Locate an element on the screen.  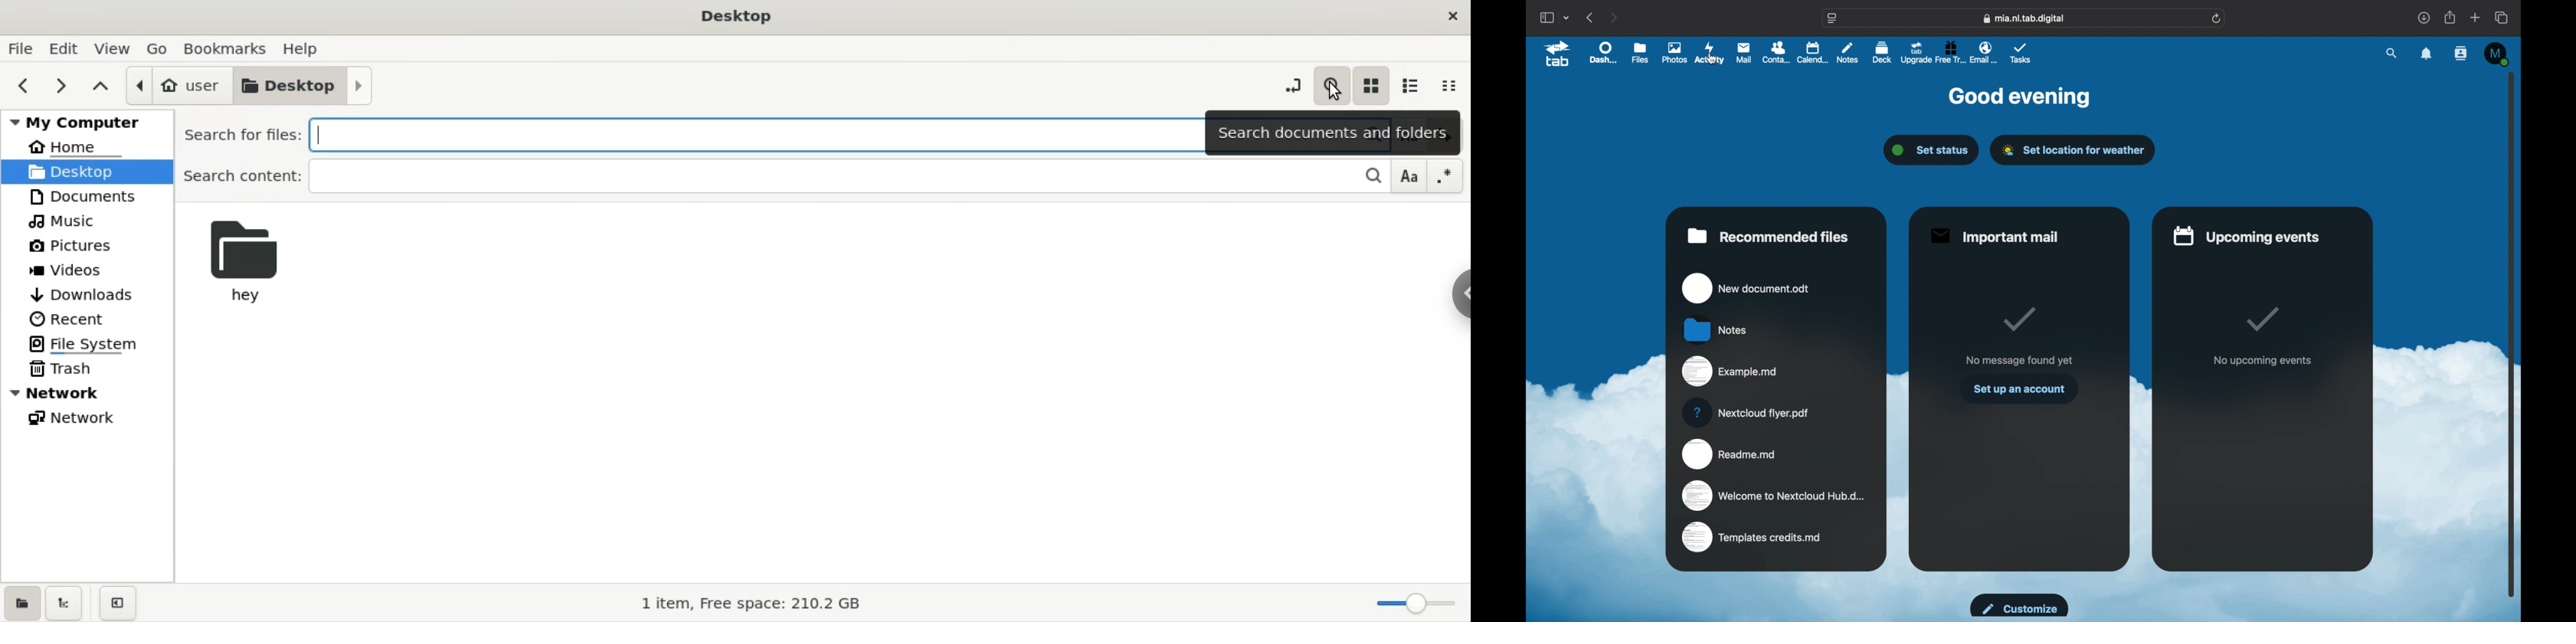
files is located at coordinates (1641, 54).